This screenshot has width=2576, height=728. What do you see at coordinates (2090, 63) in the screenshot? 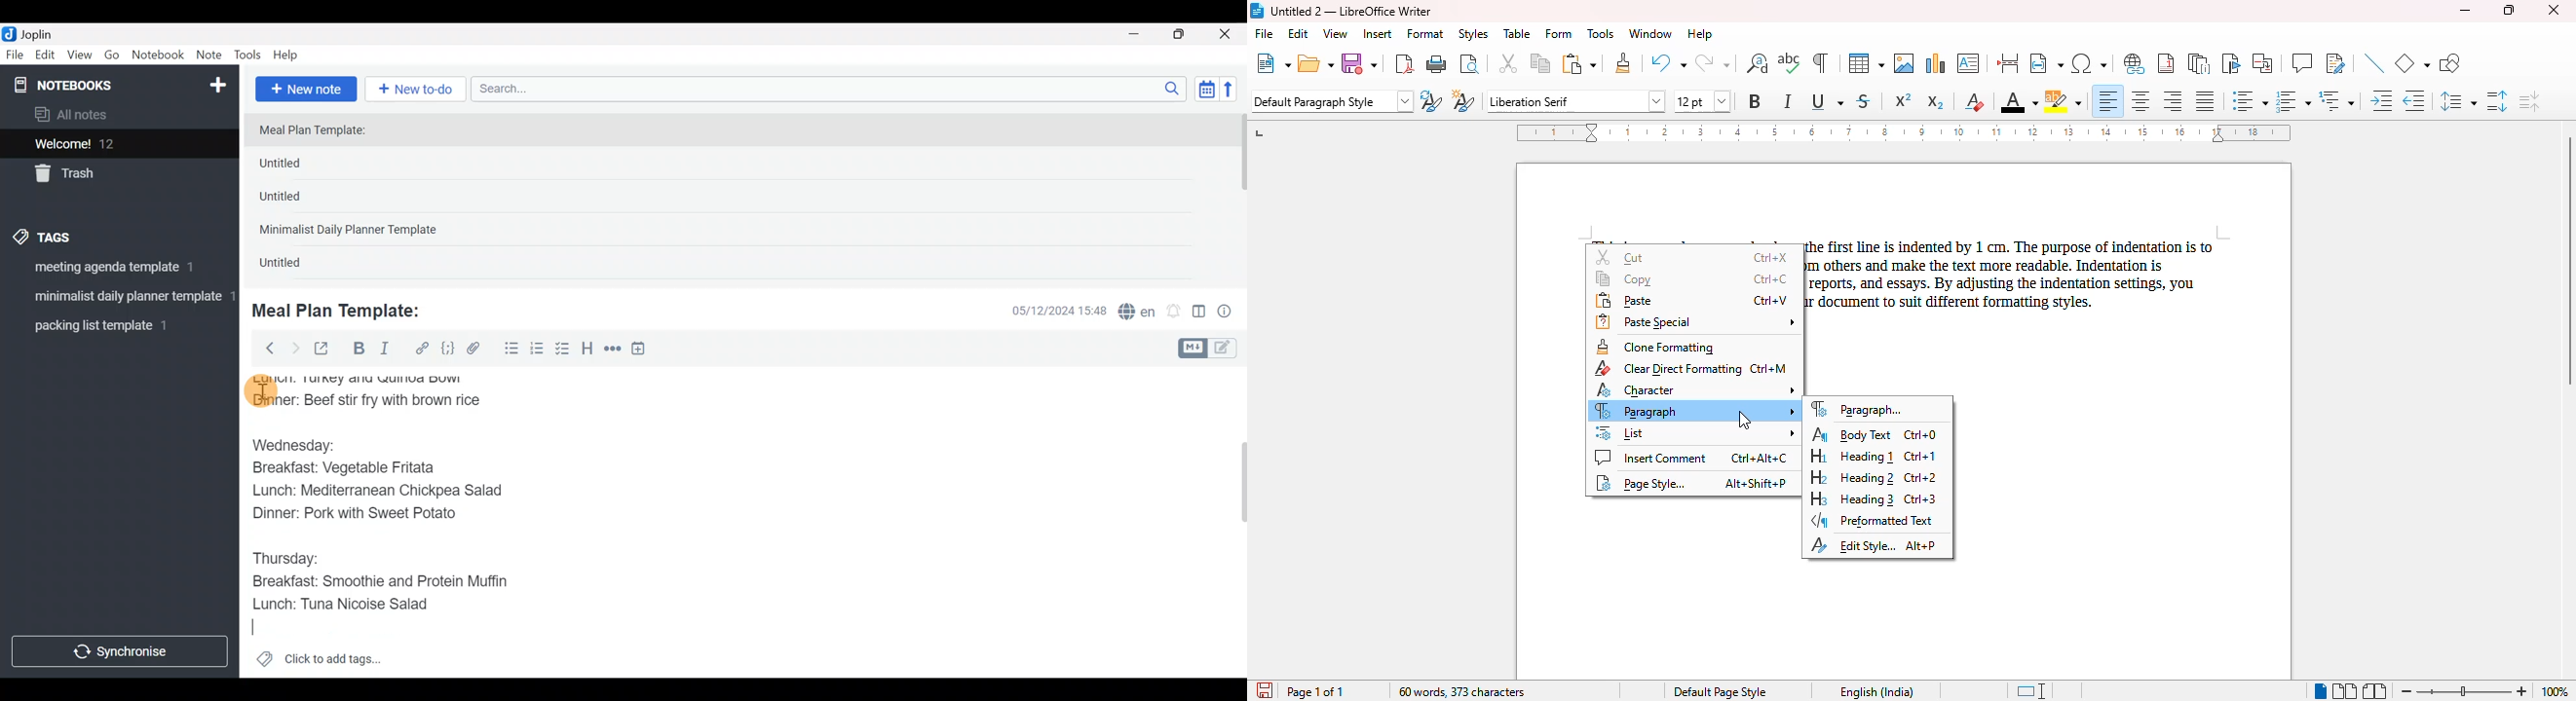
I see `insert special characters` at bounding box center [2090, 63].